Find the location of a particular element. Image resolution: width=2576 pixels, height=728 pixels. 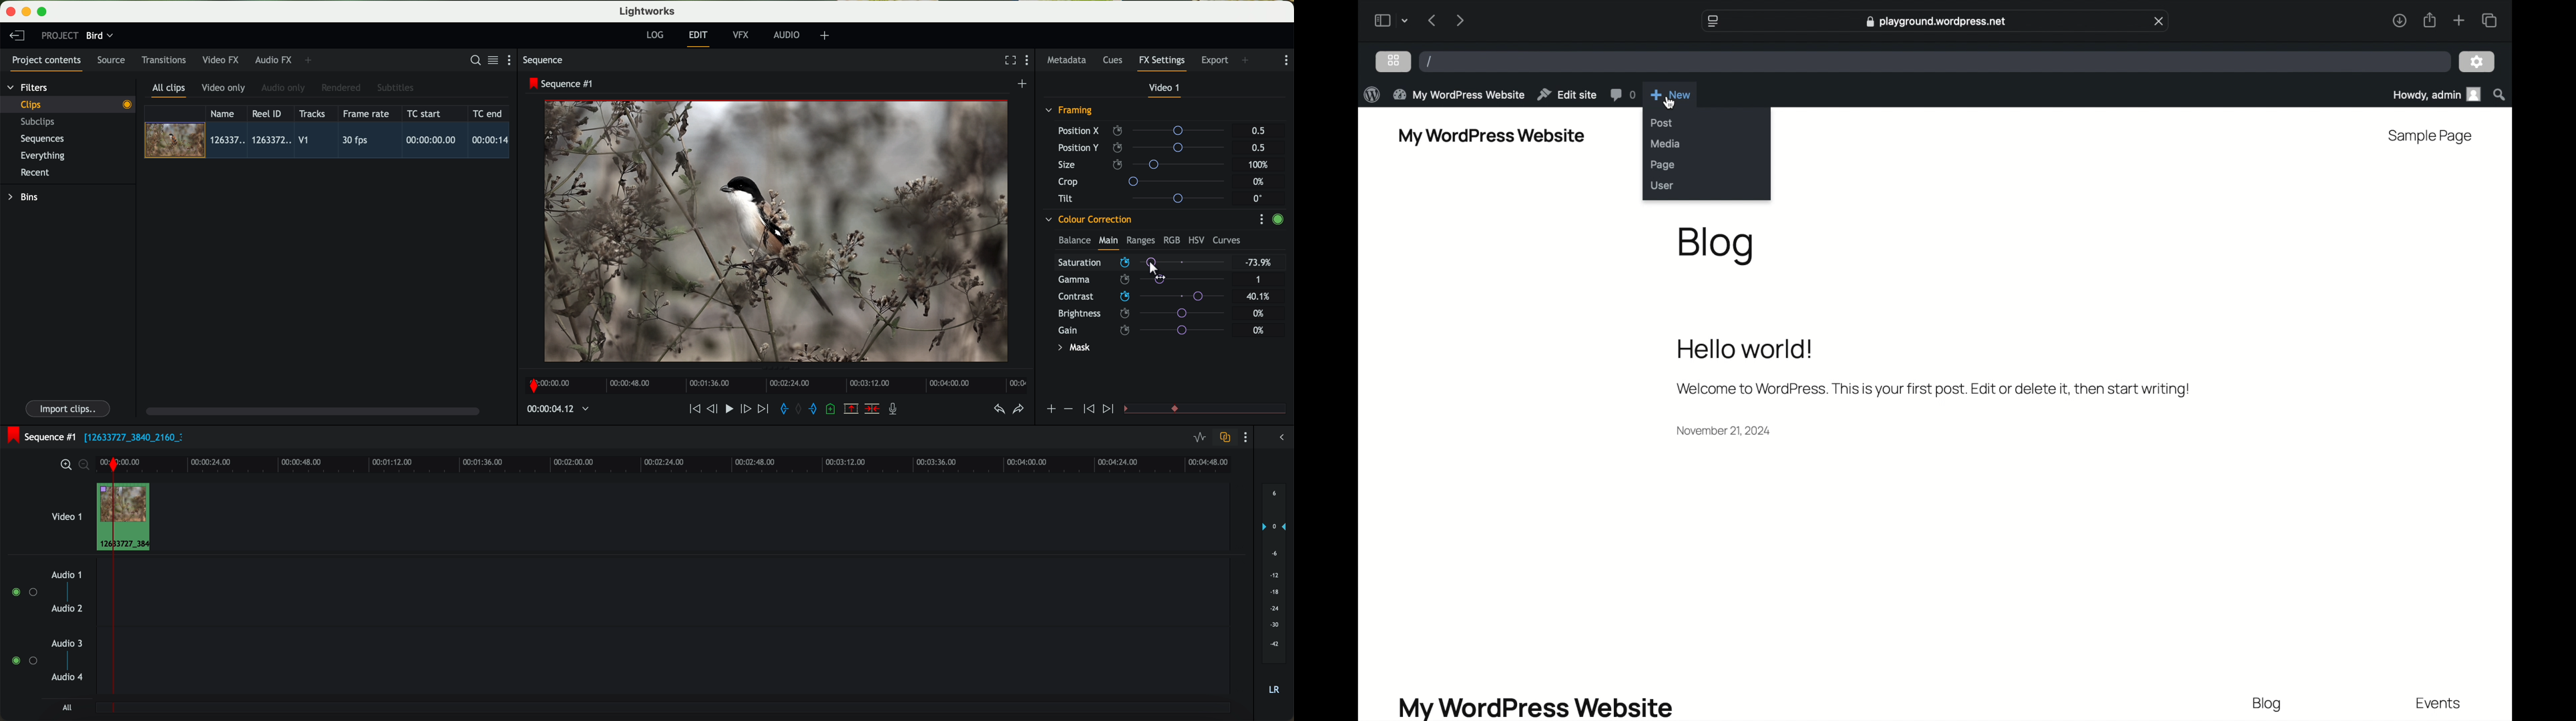

close program is located at coordinates (10, 12).